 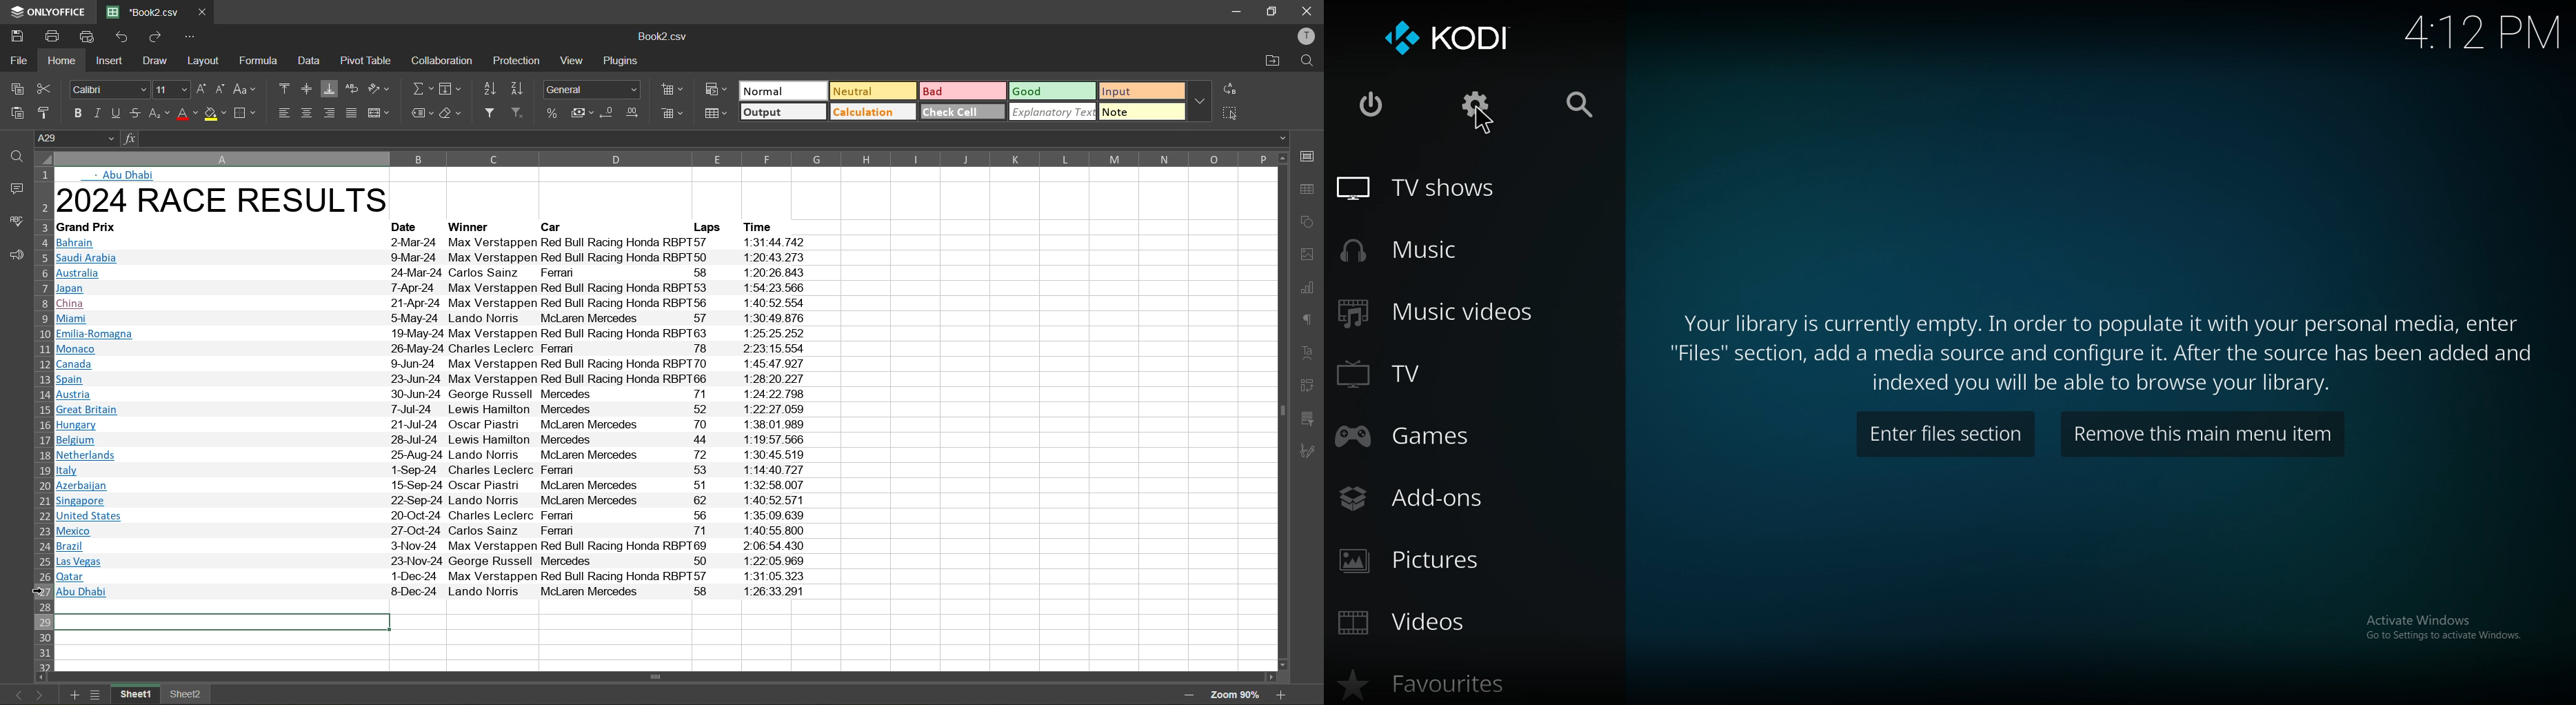 I want to click on accounting, so click(x=581, y=113).